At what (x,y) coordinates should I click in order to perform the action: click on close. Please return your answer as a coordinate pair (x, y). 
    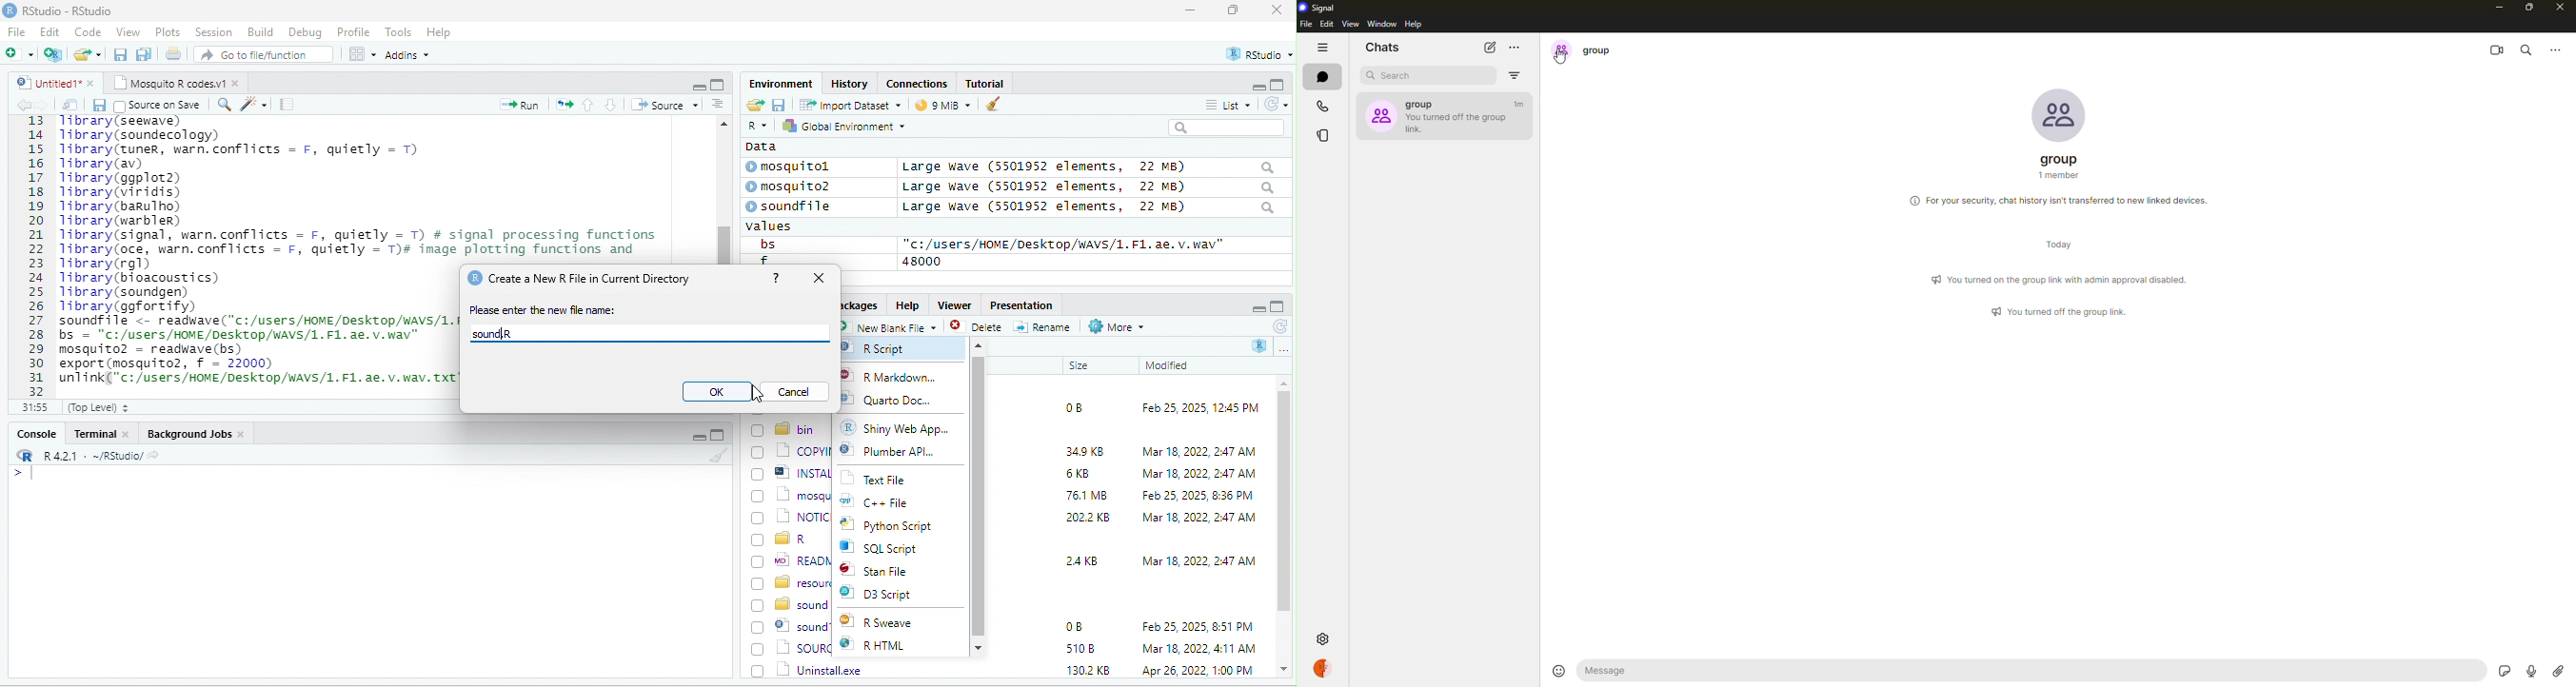
    Looking at the image, I should click on (822, 279).